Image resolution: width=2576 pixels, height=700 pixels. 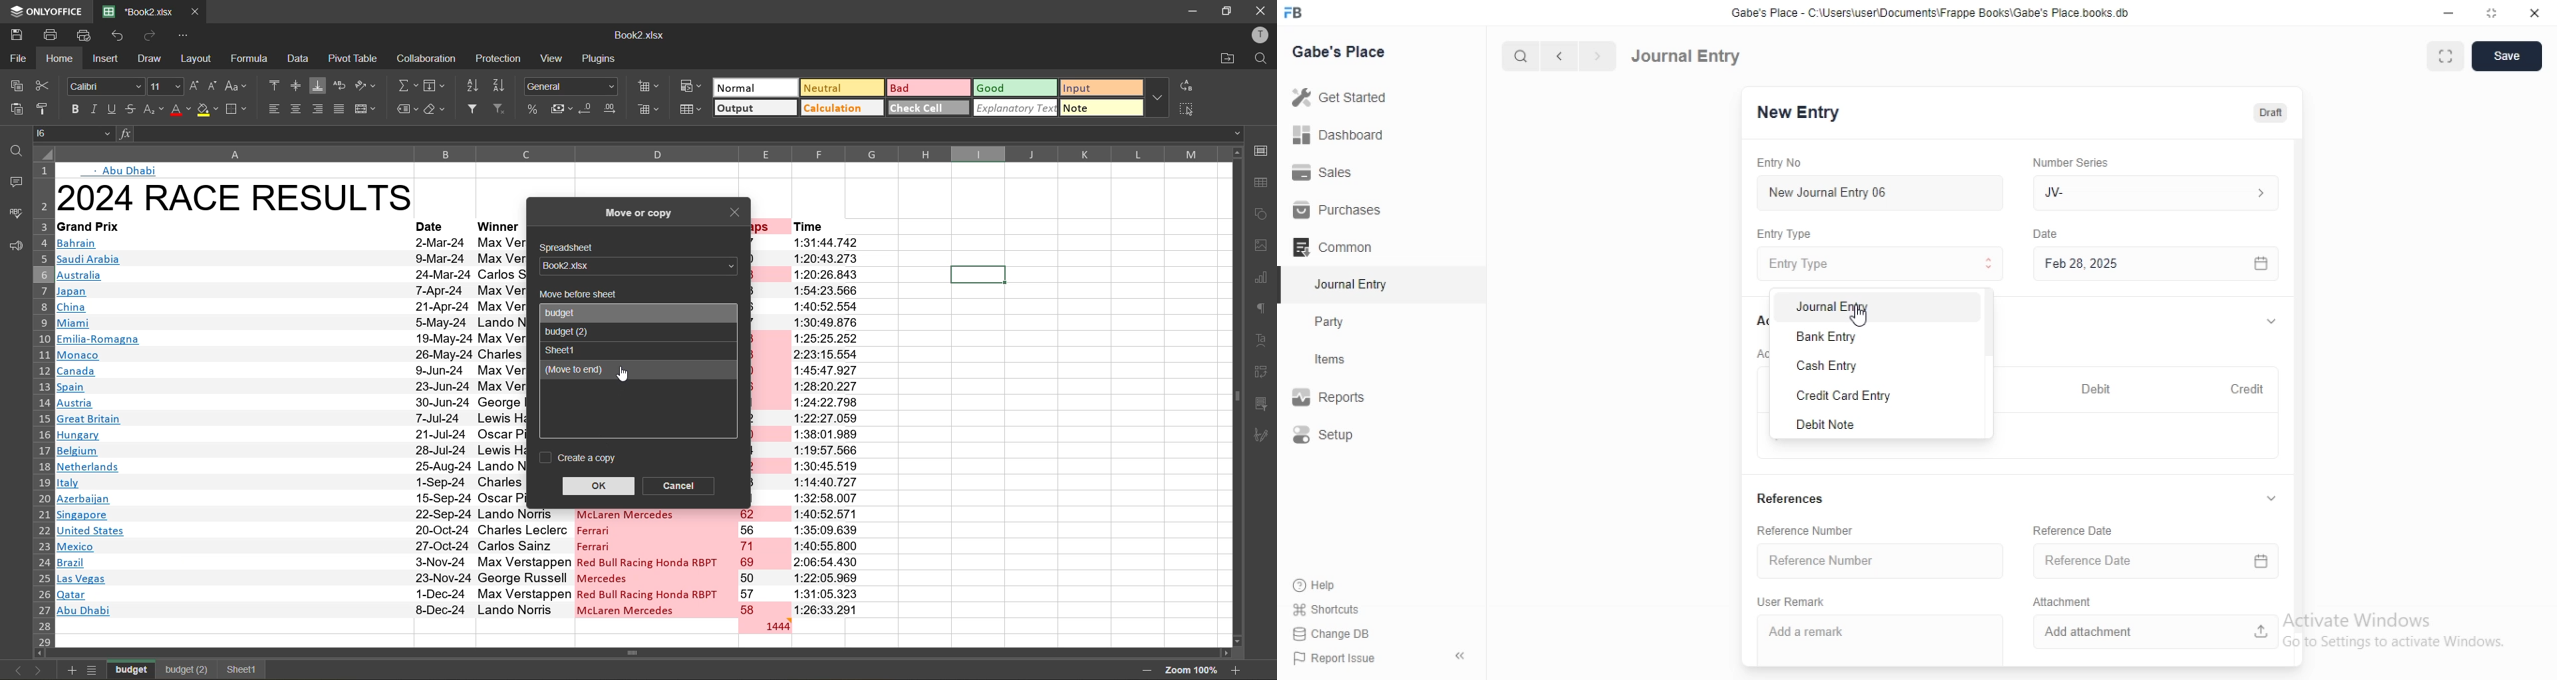 I want to click on save, so click(x=2509, y=56).